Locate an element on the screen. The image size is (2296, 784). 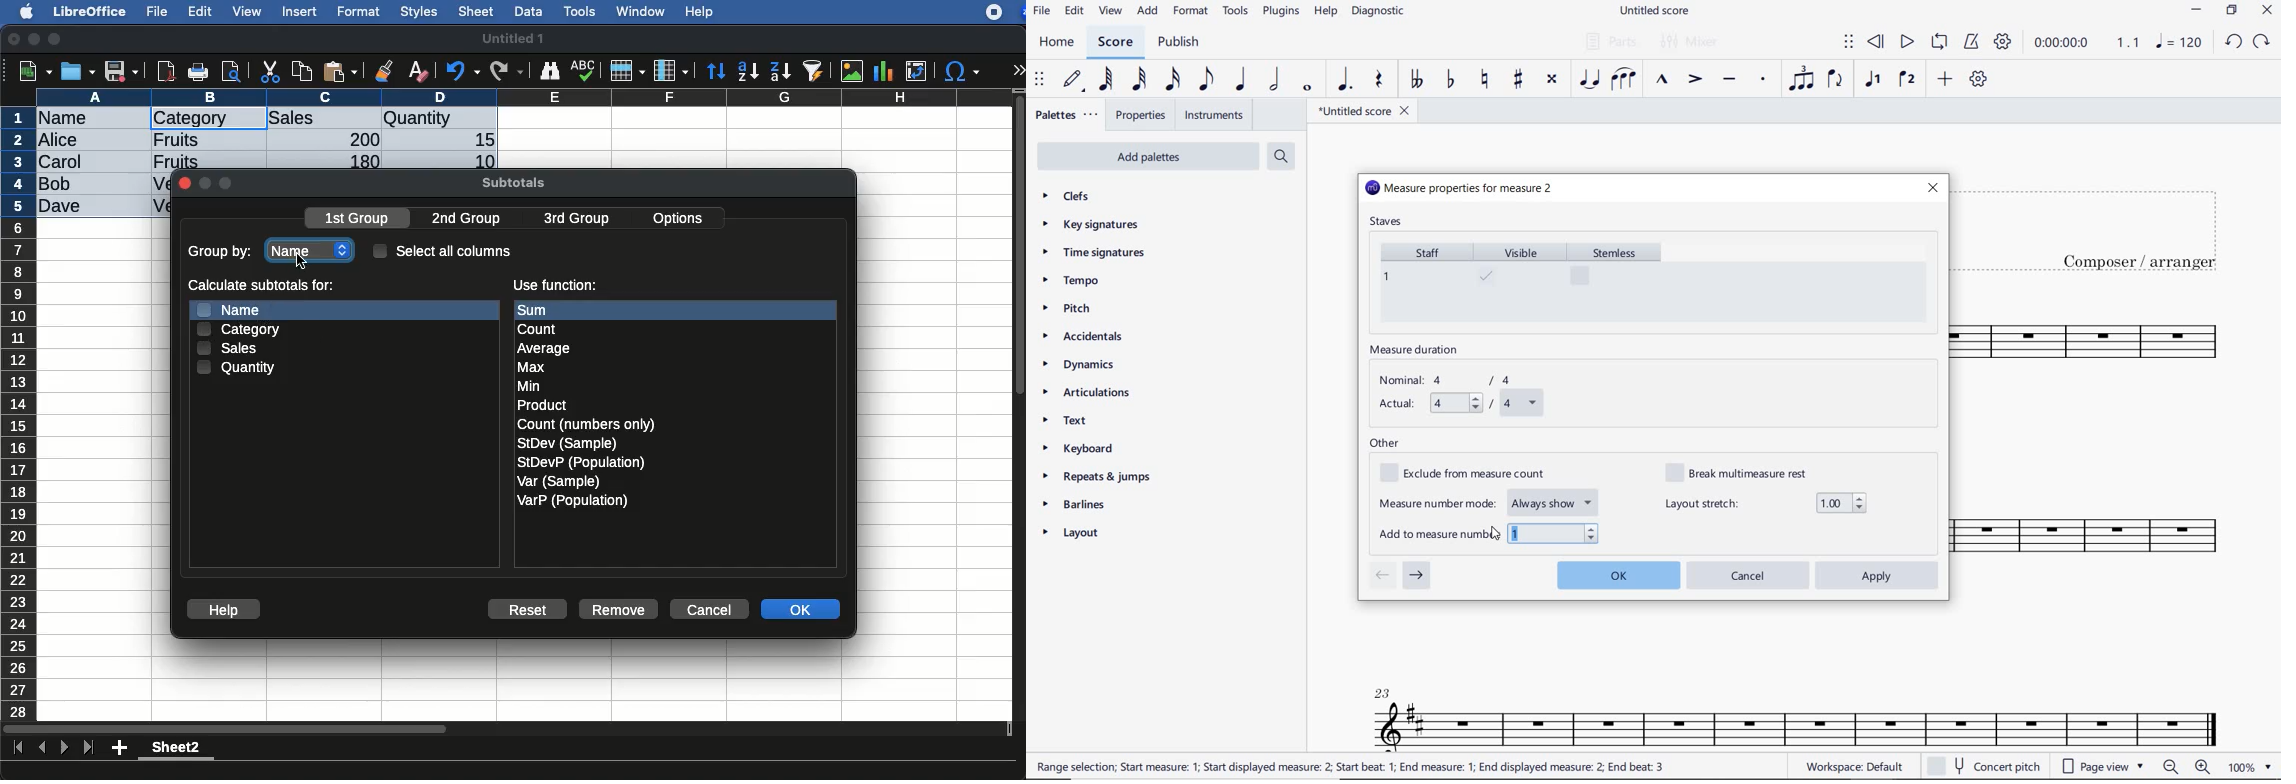
pdf preview is located at coordinates (167, 71).